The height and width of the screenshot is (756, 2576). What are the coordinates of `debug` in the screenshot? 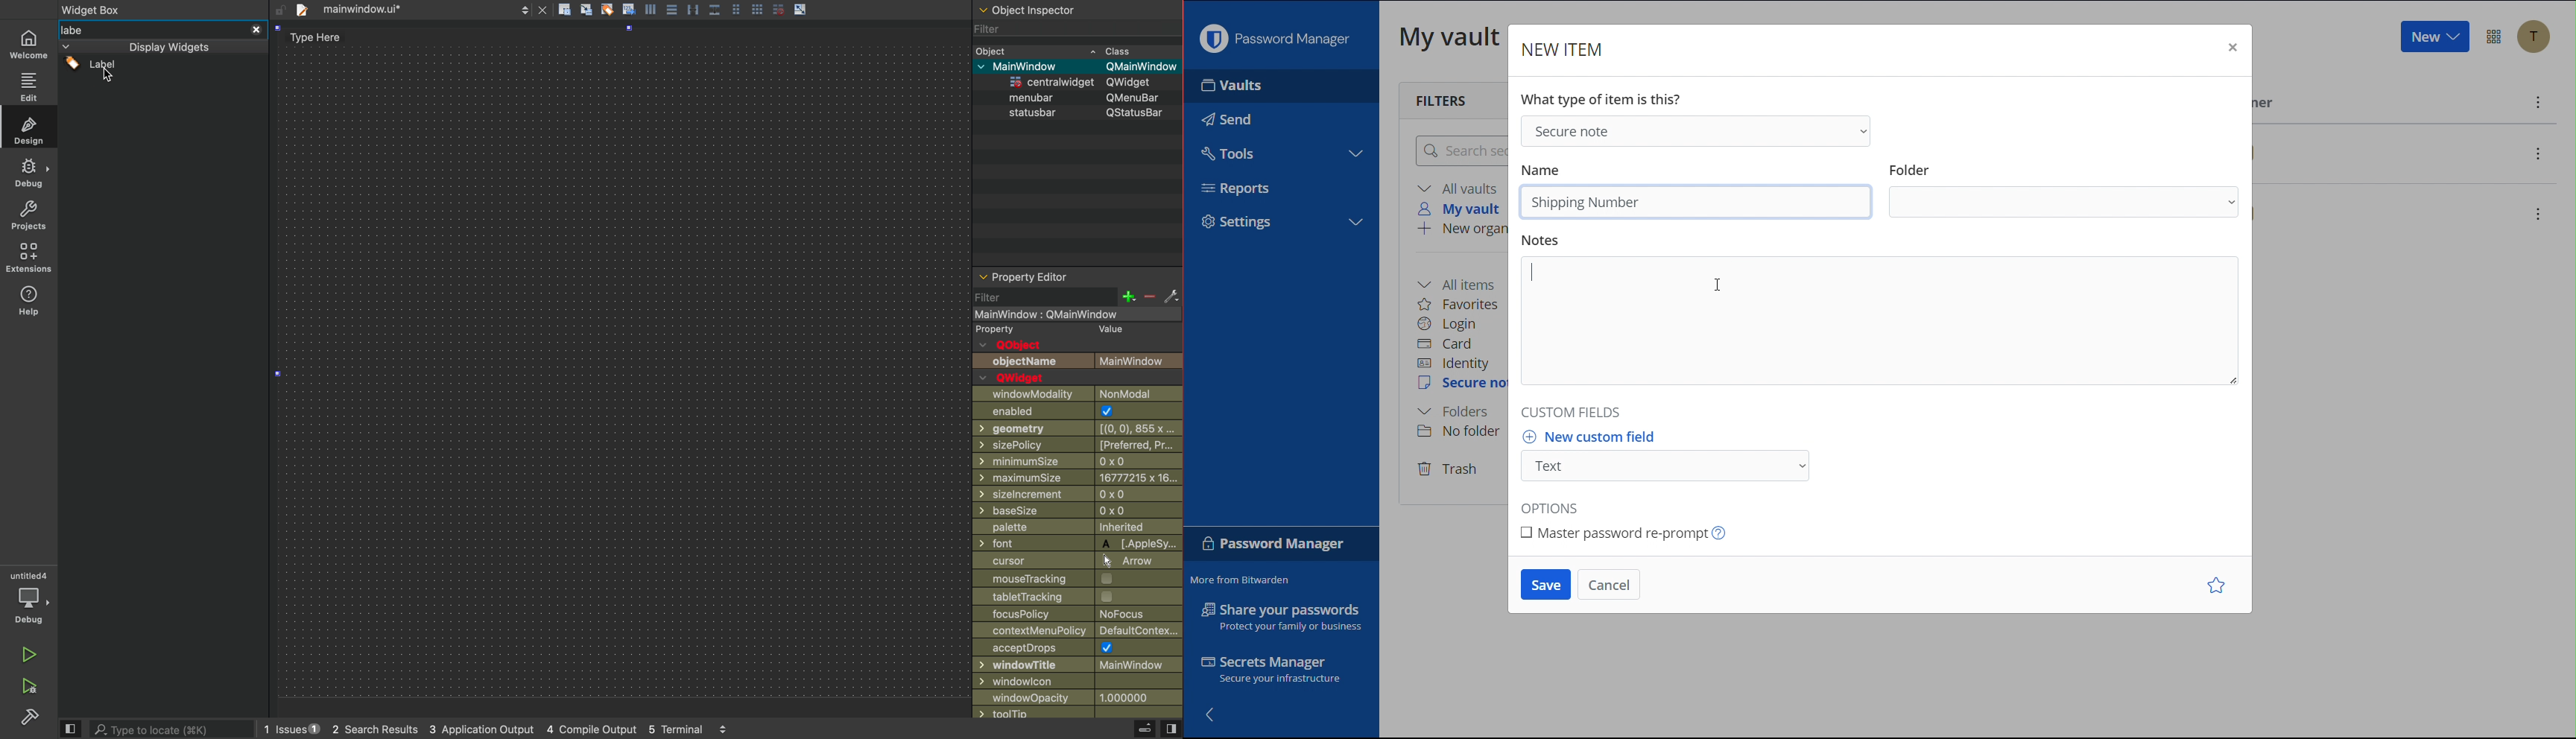 It's located at (28, 174).